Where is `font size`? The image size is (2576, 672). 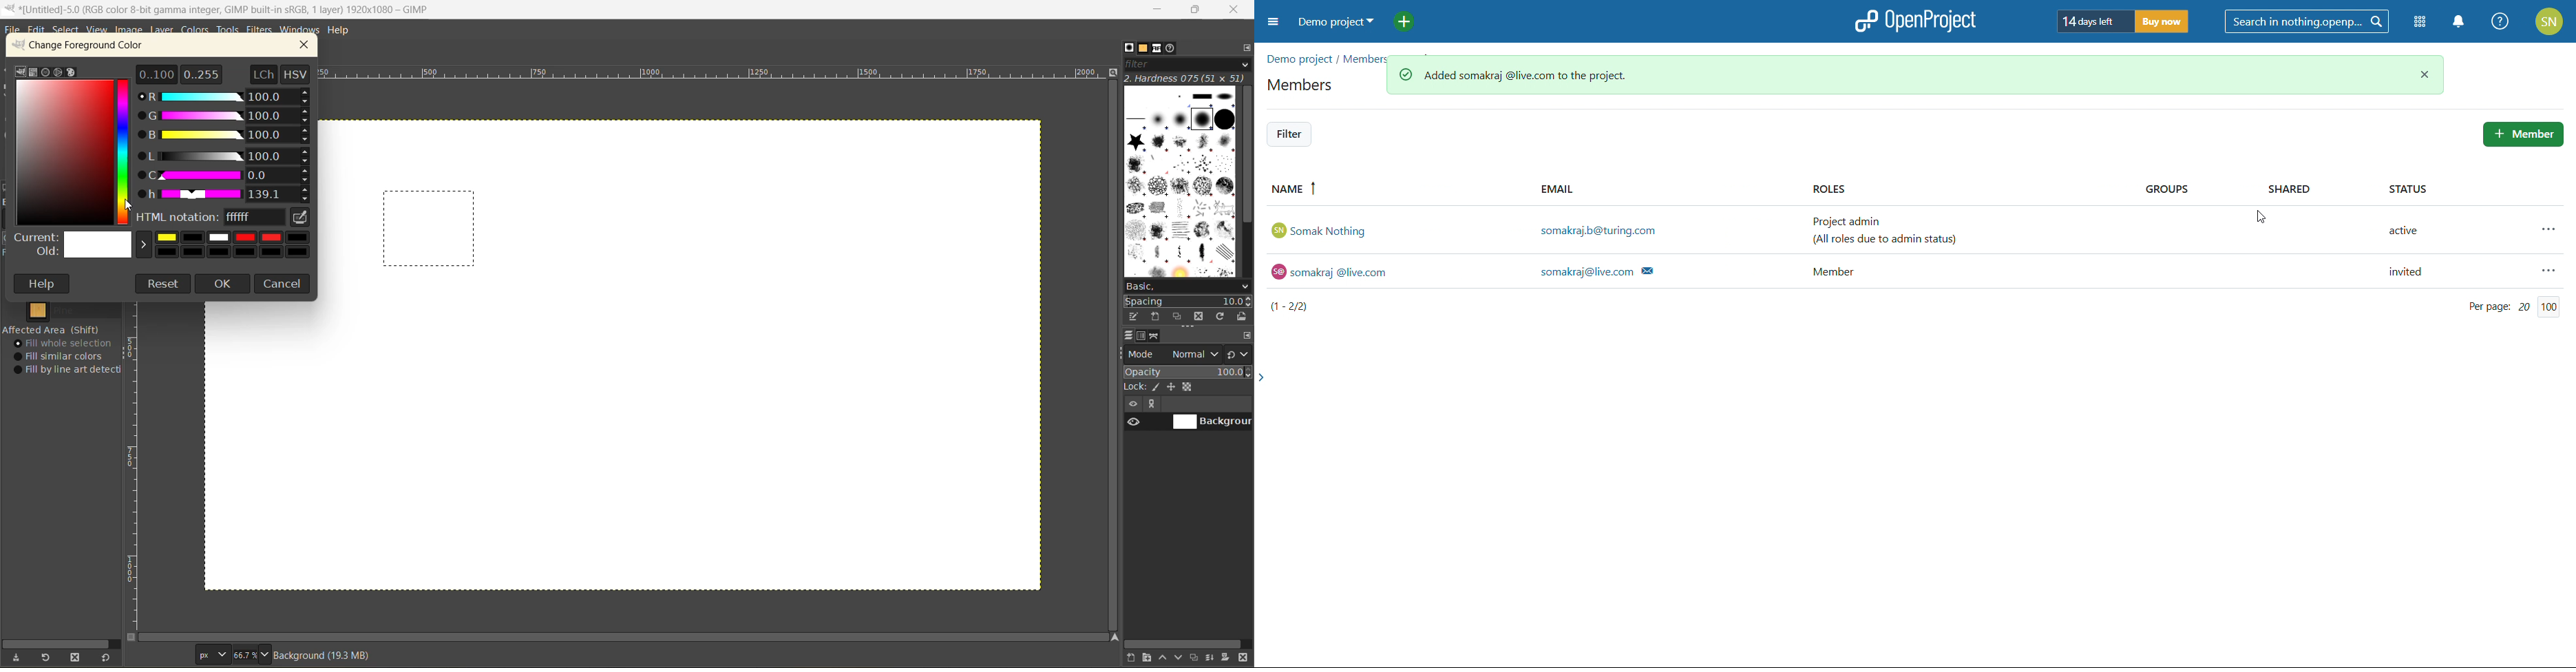 font size is located at coordinates (233, 654).